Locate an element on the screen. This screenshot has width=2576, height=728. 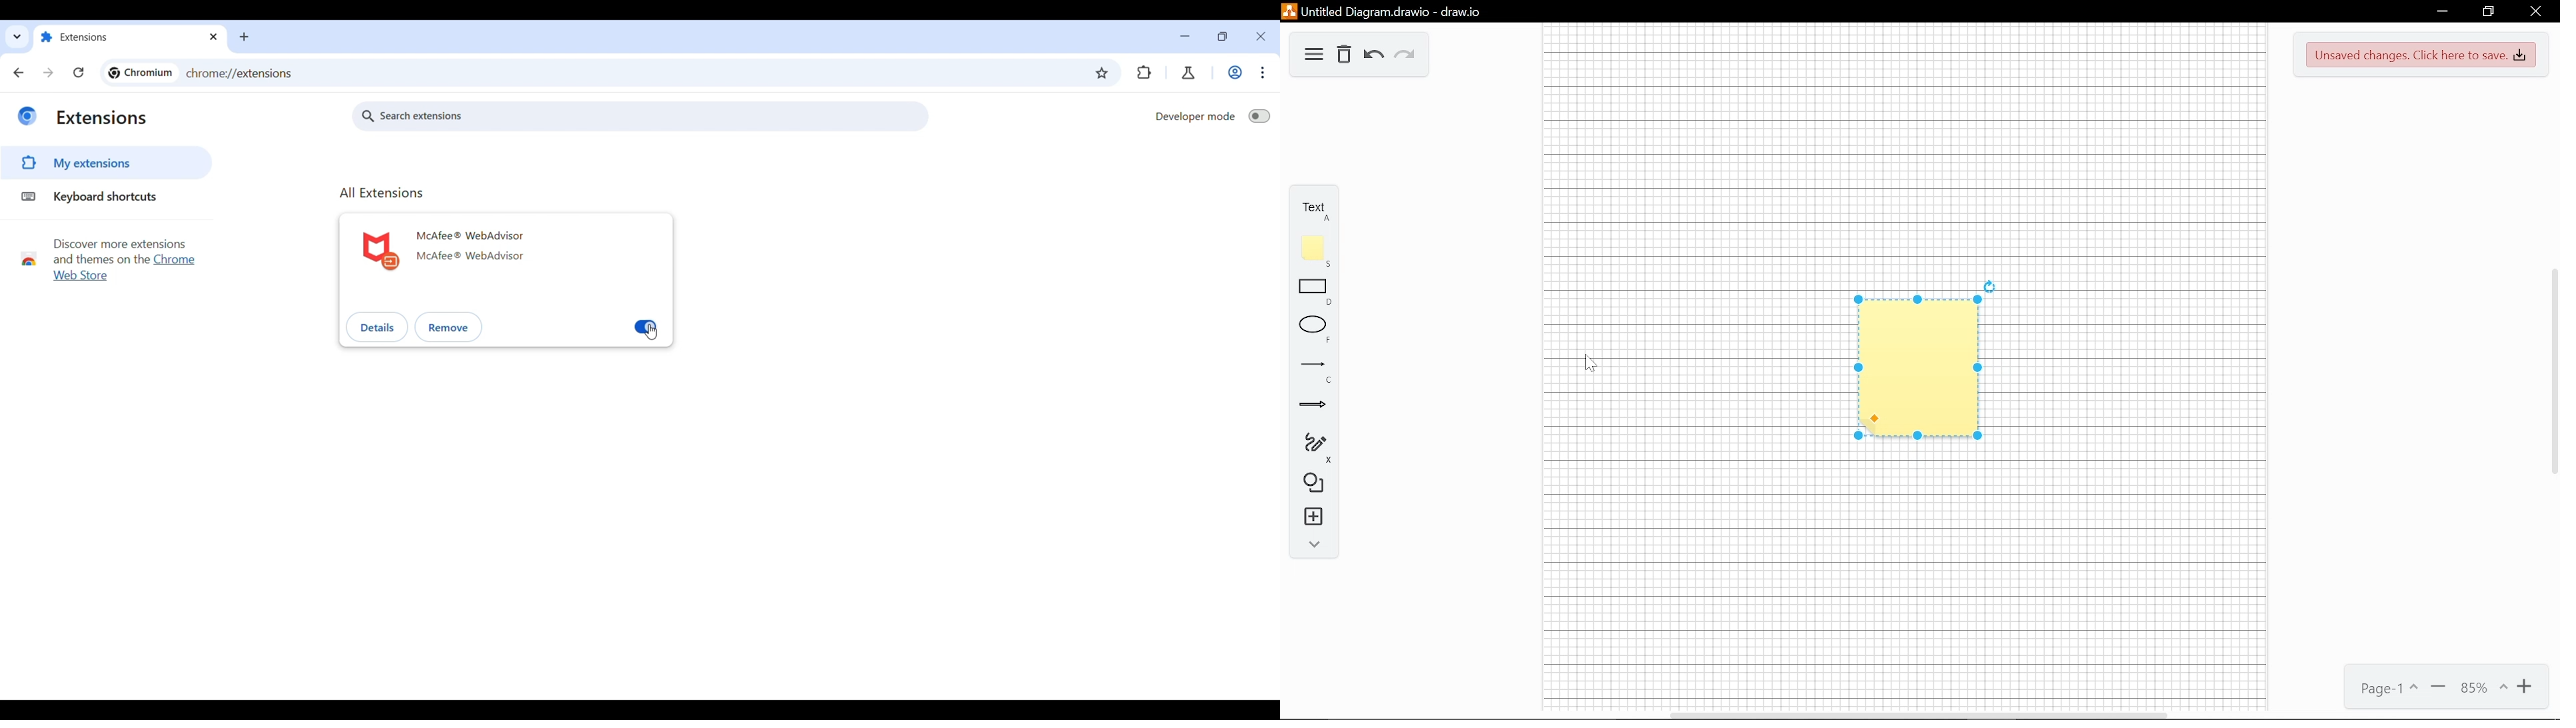
Logo of current site is located at coordinates (27, 116).